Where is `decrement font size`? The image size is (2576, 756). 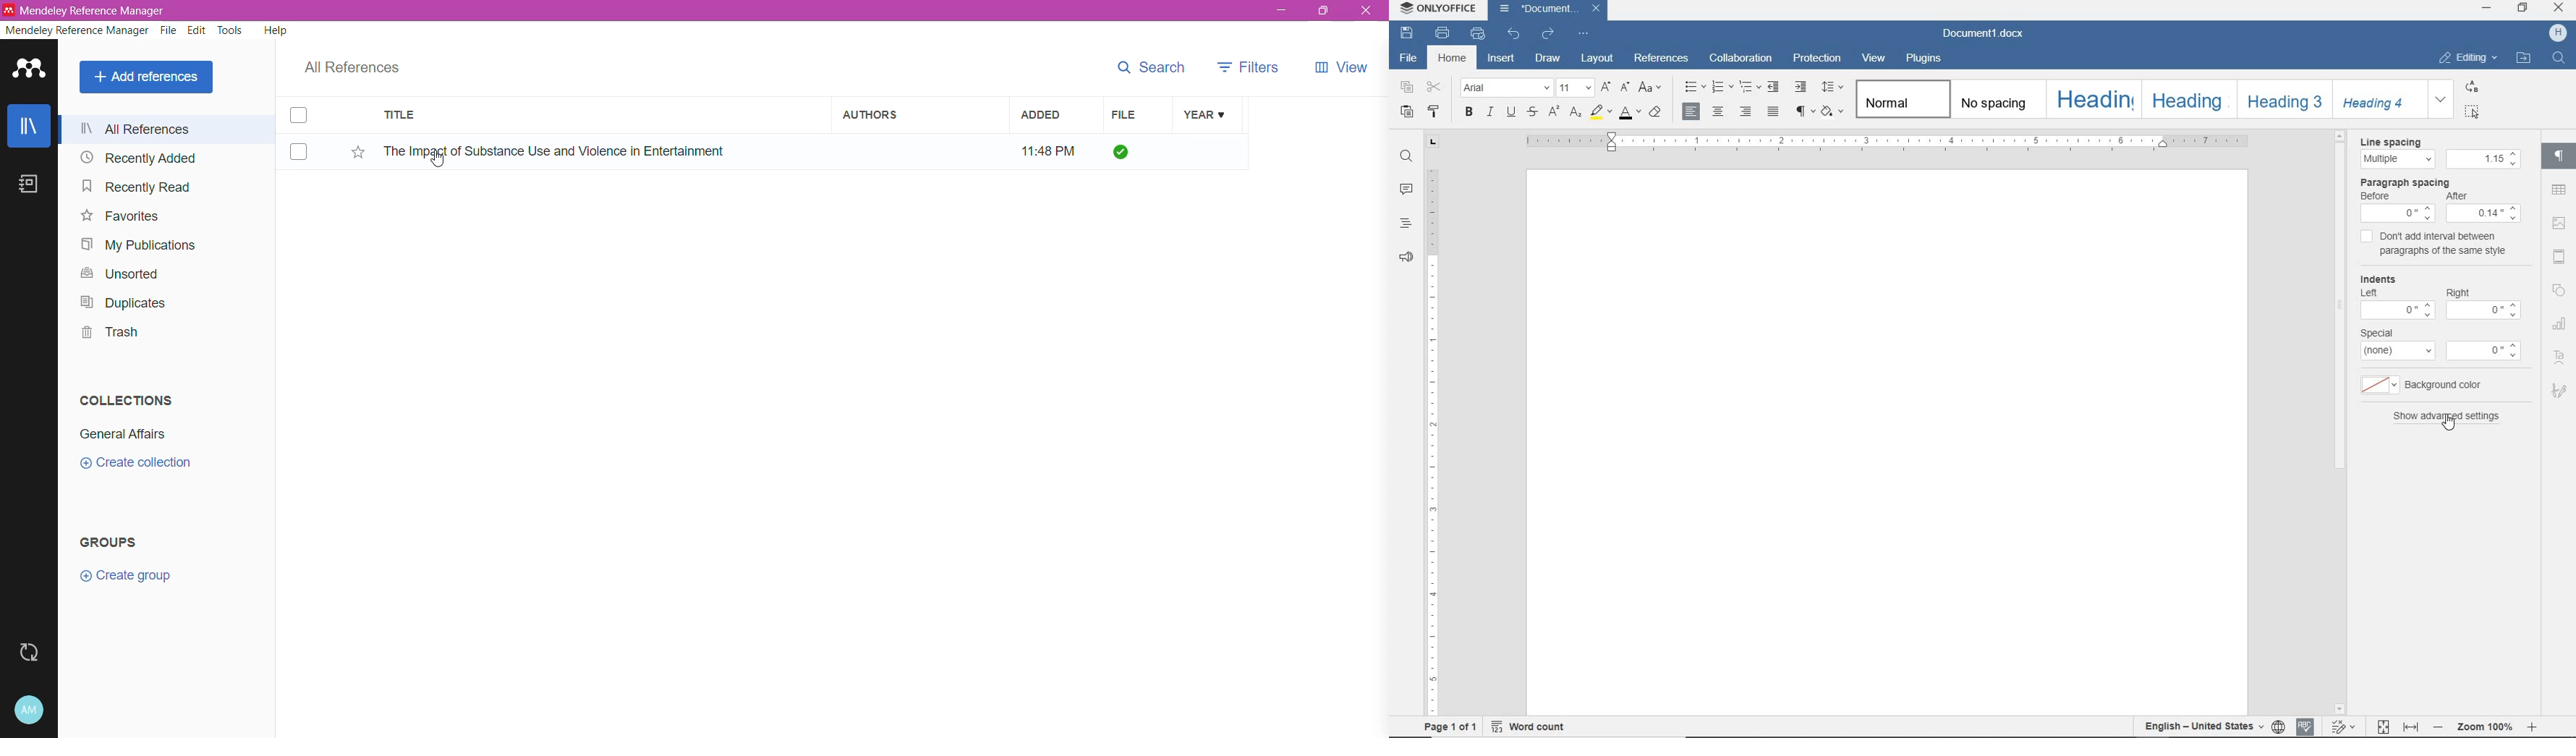 decrement font size is located at coordinates (1624, 87).